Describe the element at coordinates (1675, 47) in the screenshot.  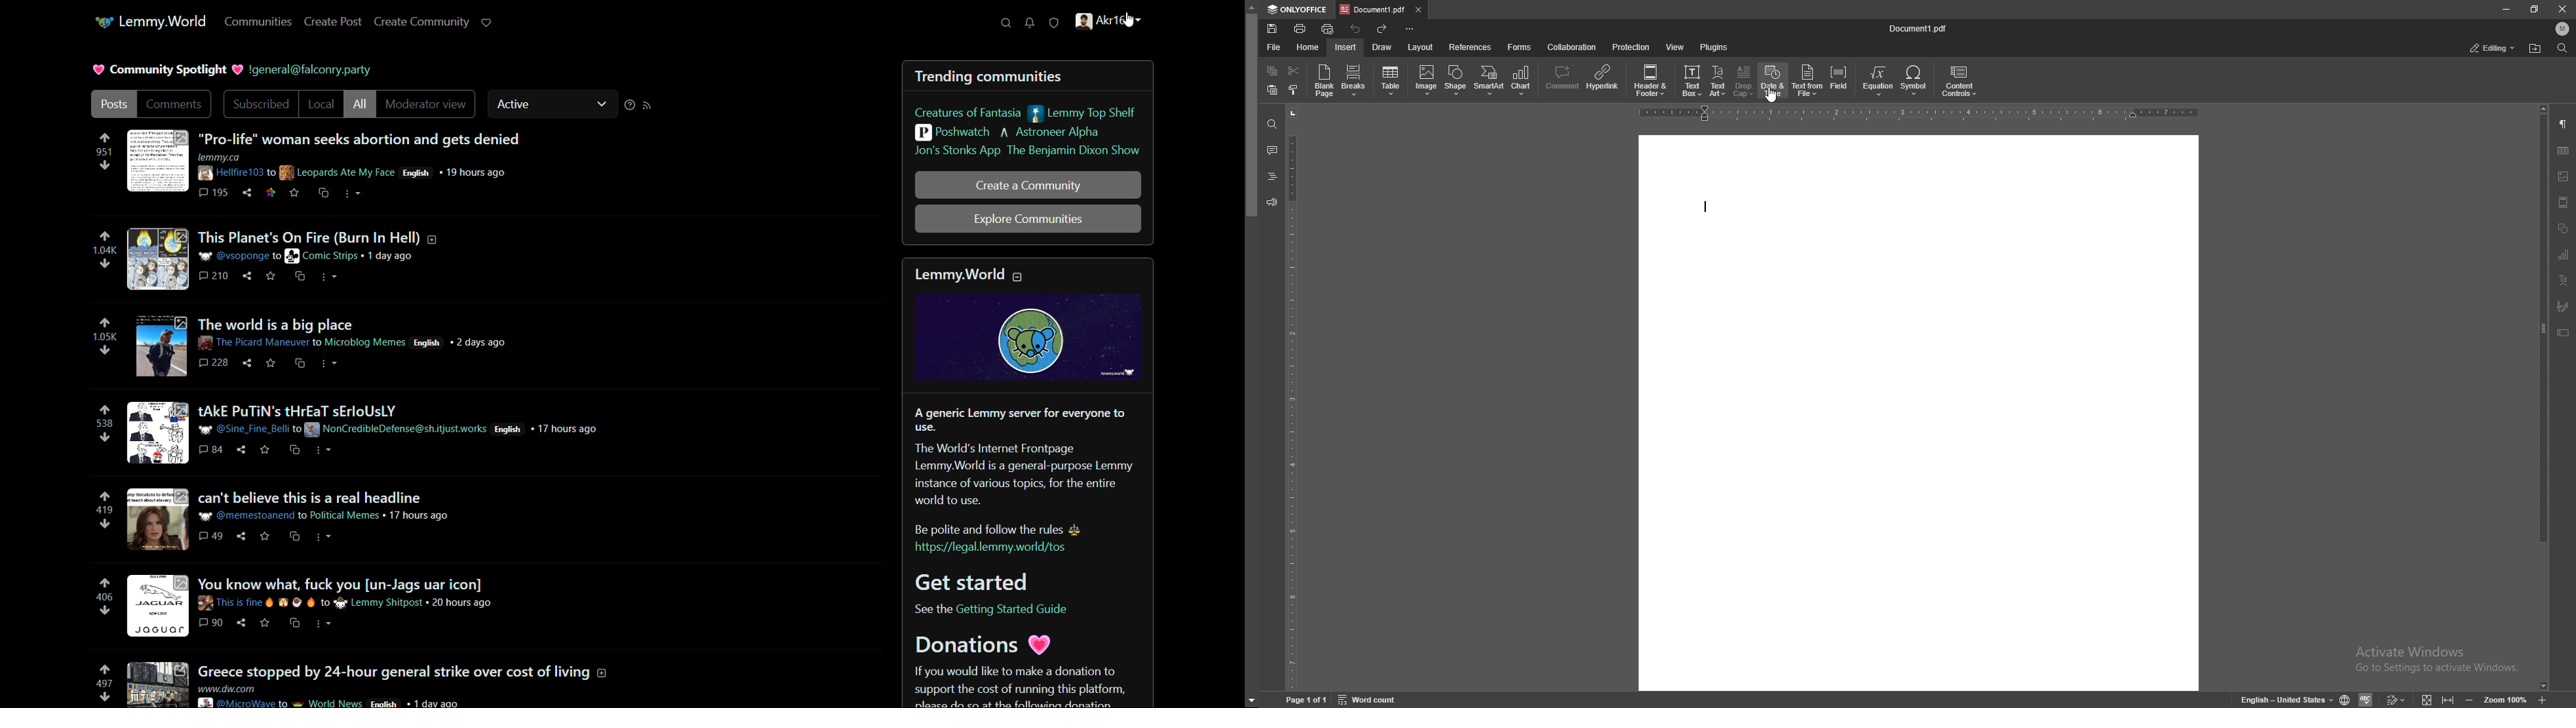
I see `view` at that location.